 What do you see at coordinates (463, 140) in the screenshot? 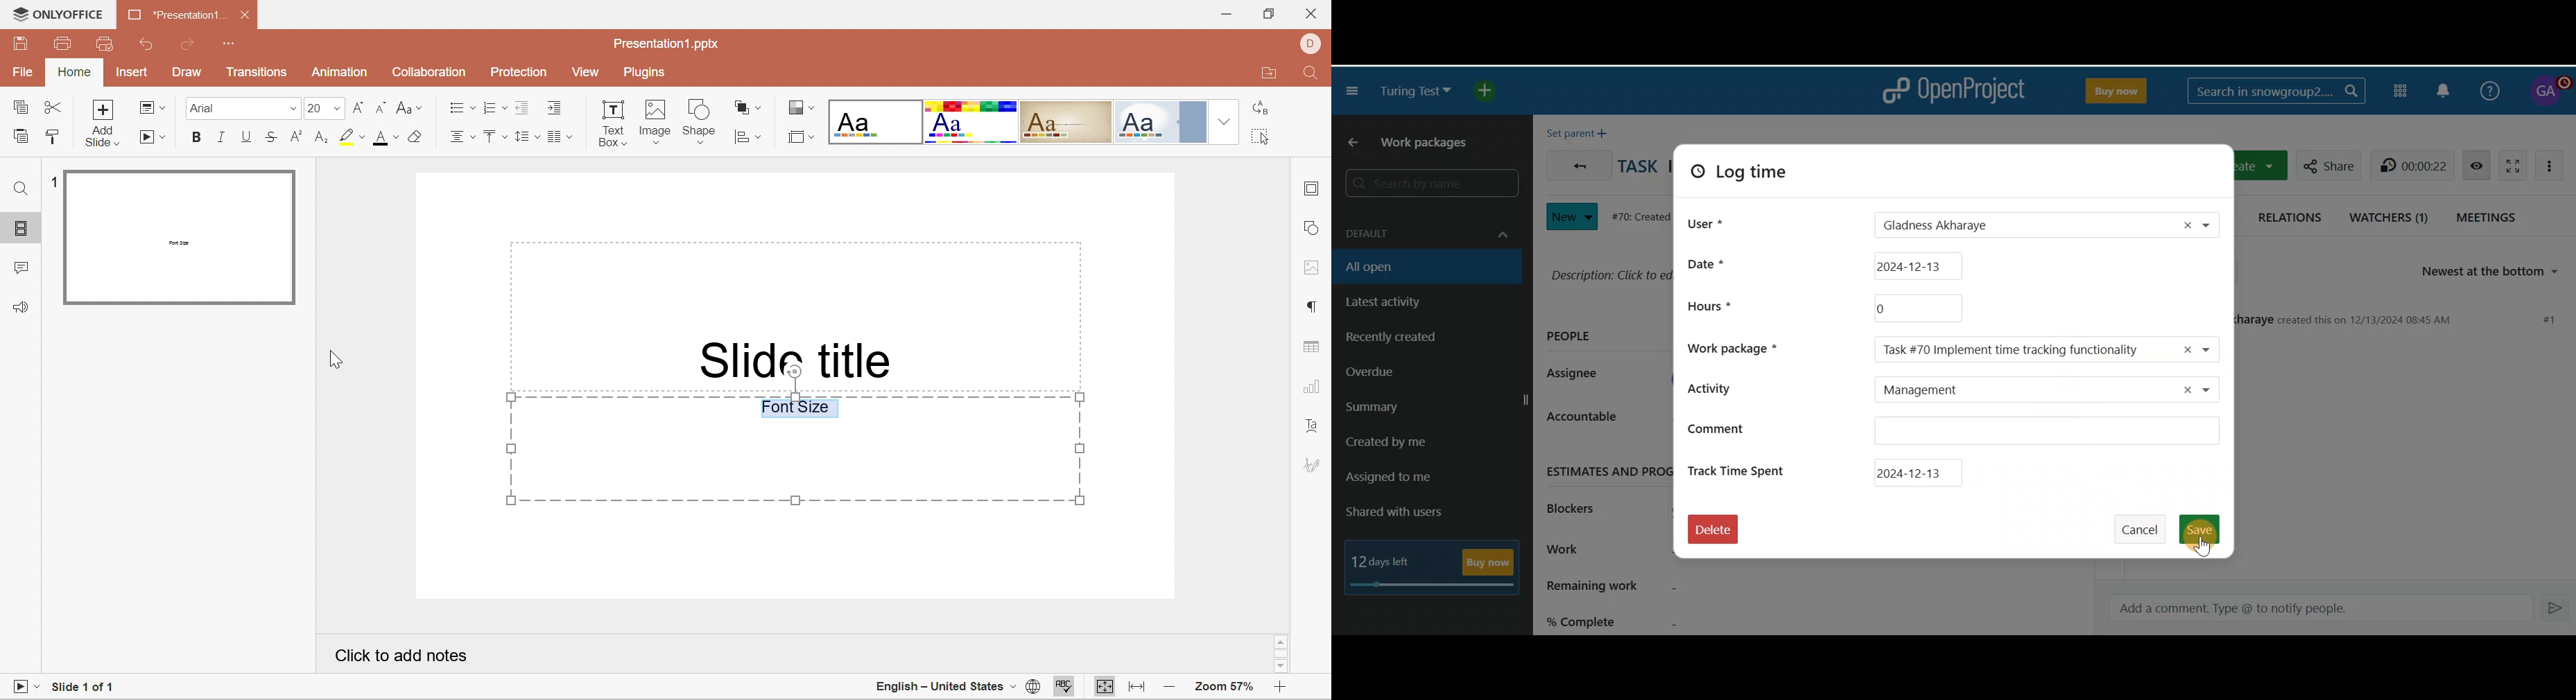
I see `Align center` at bounding box center [463, 140].